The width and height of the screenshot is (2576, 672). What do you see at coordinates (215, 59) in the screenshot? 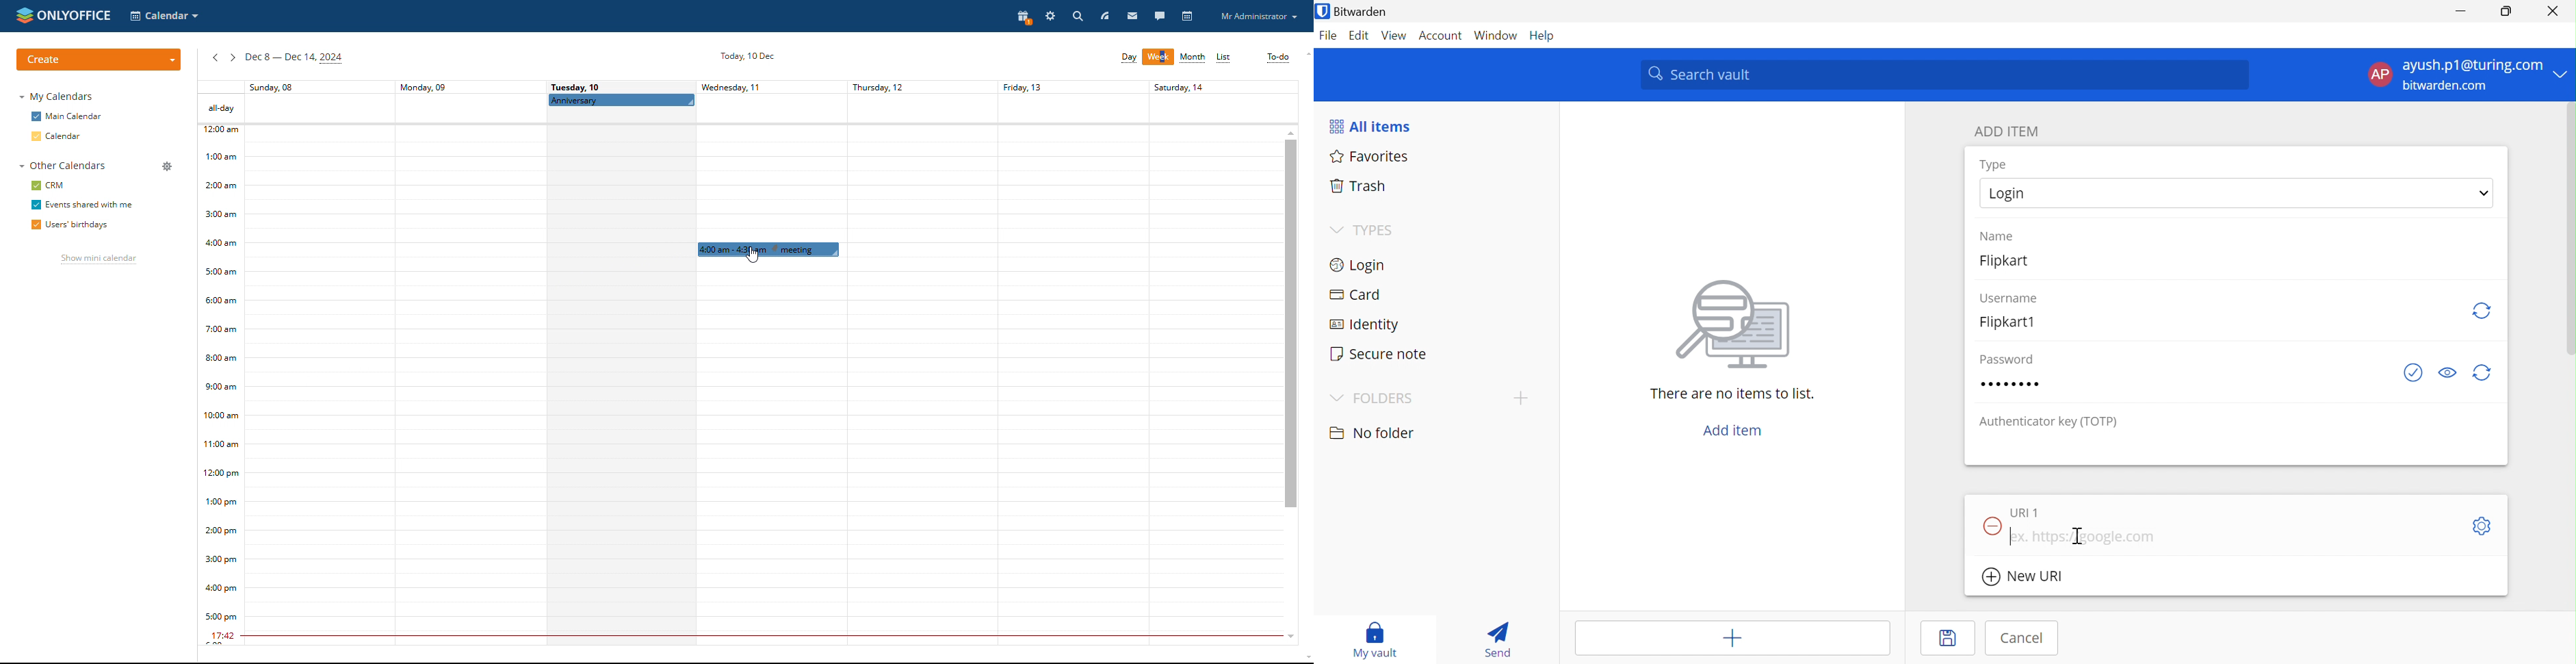
I see `previous week` at bounding box center [215, 59].